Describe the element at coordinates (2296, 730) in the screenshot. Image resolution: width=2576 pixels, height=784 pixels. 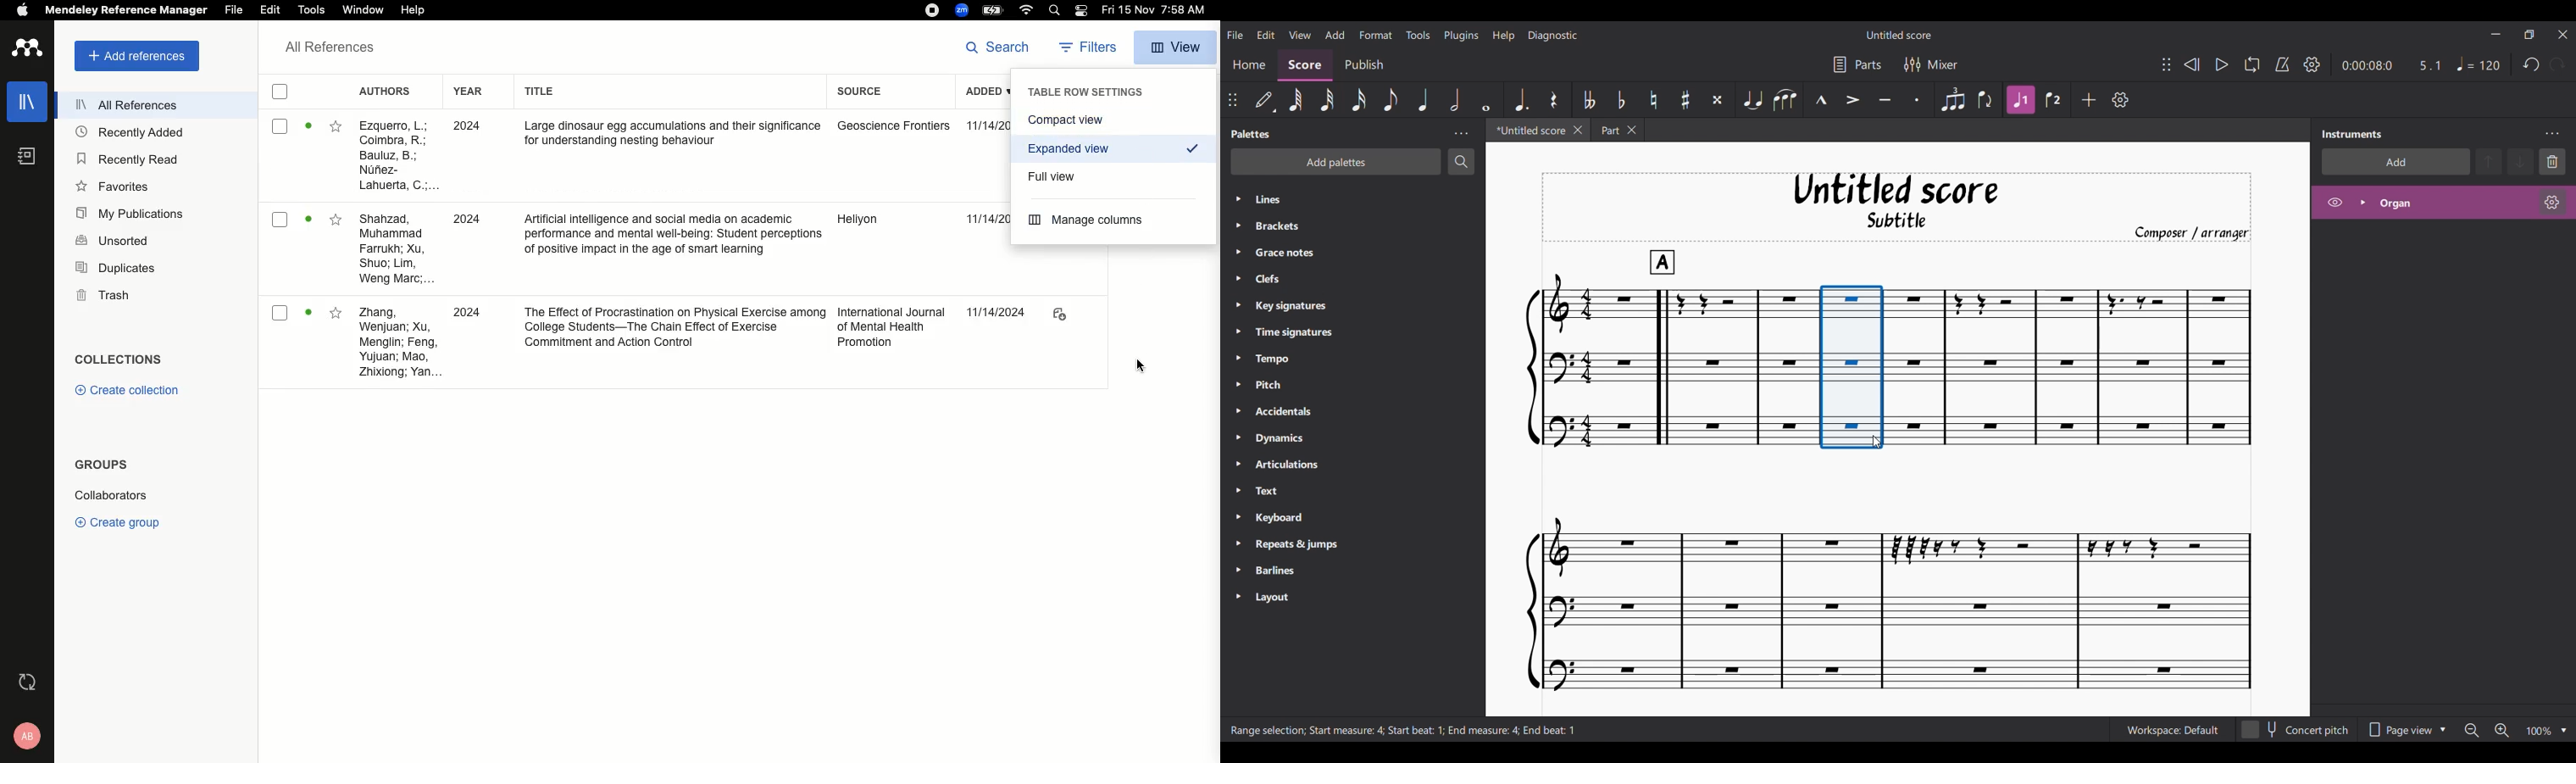
I see `Toggle for concert pitch` at that location.